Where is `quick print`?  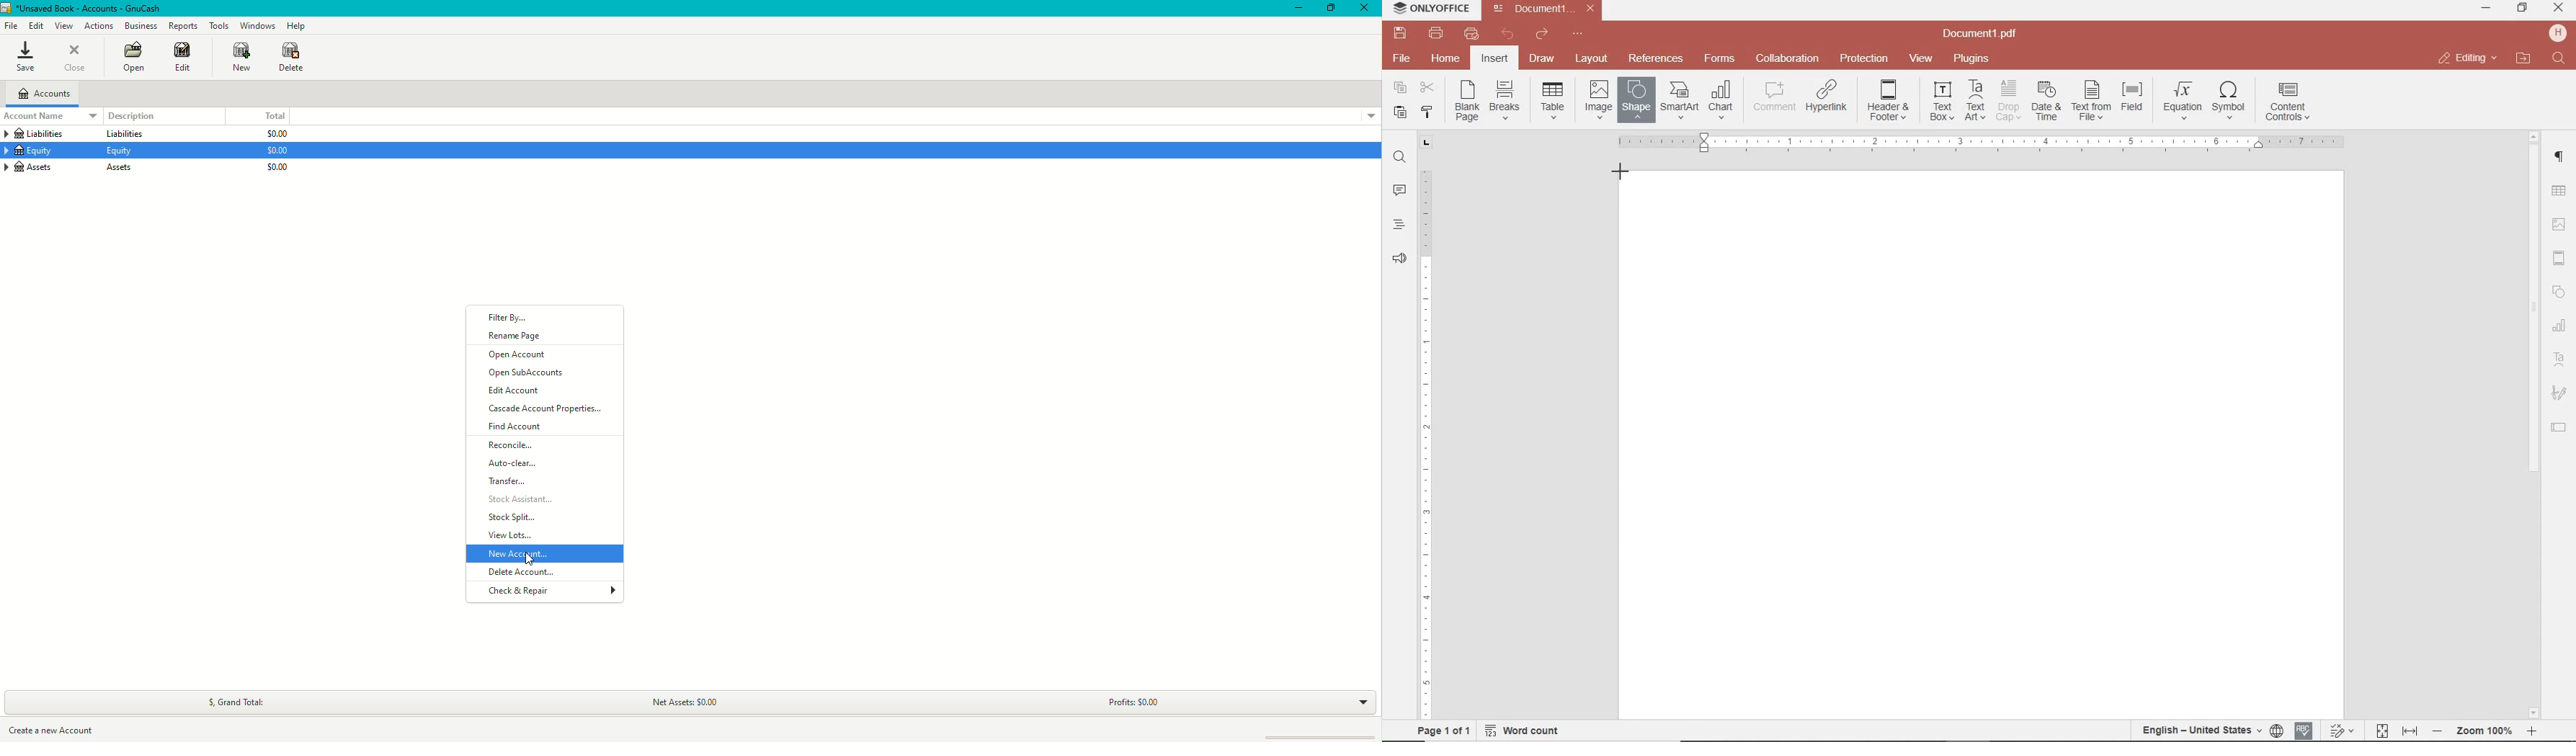
quick print is located at coordinates (1470, 33).